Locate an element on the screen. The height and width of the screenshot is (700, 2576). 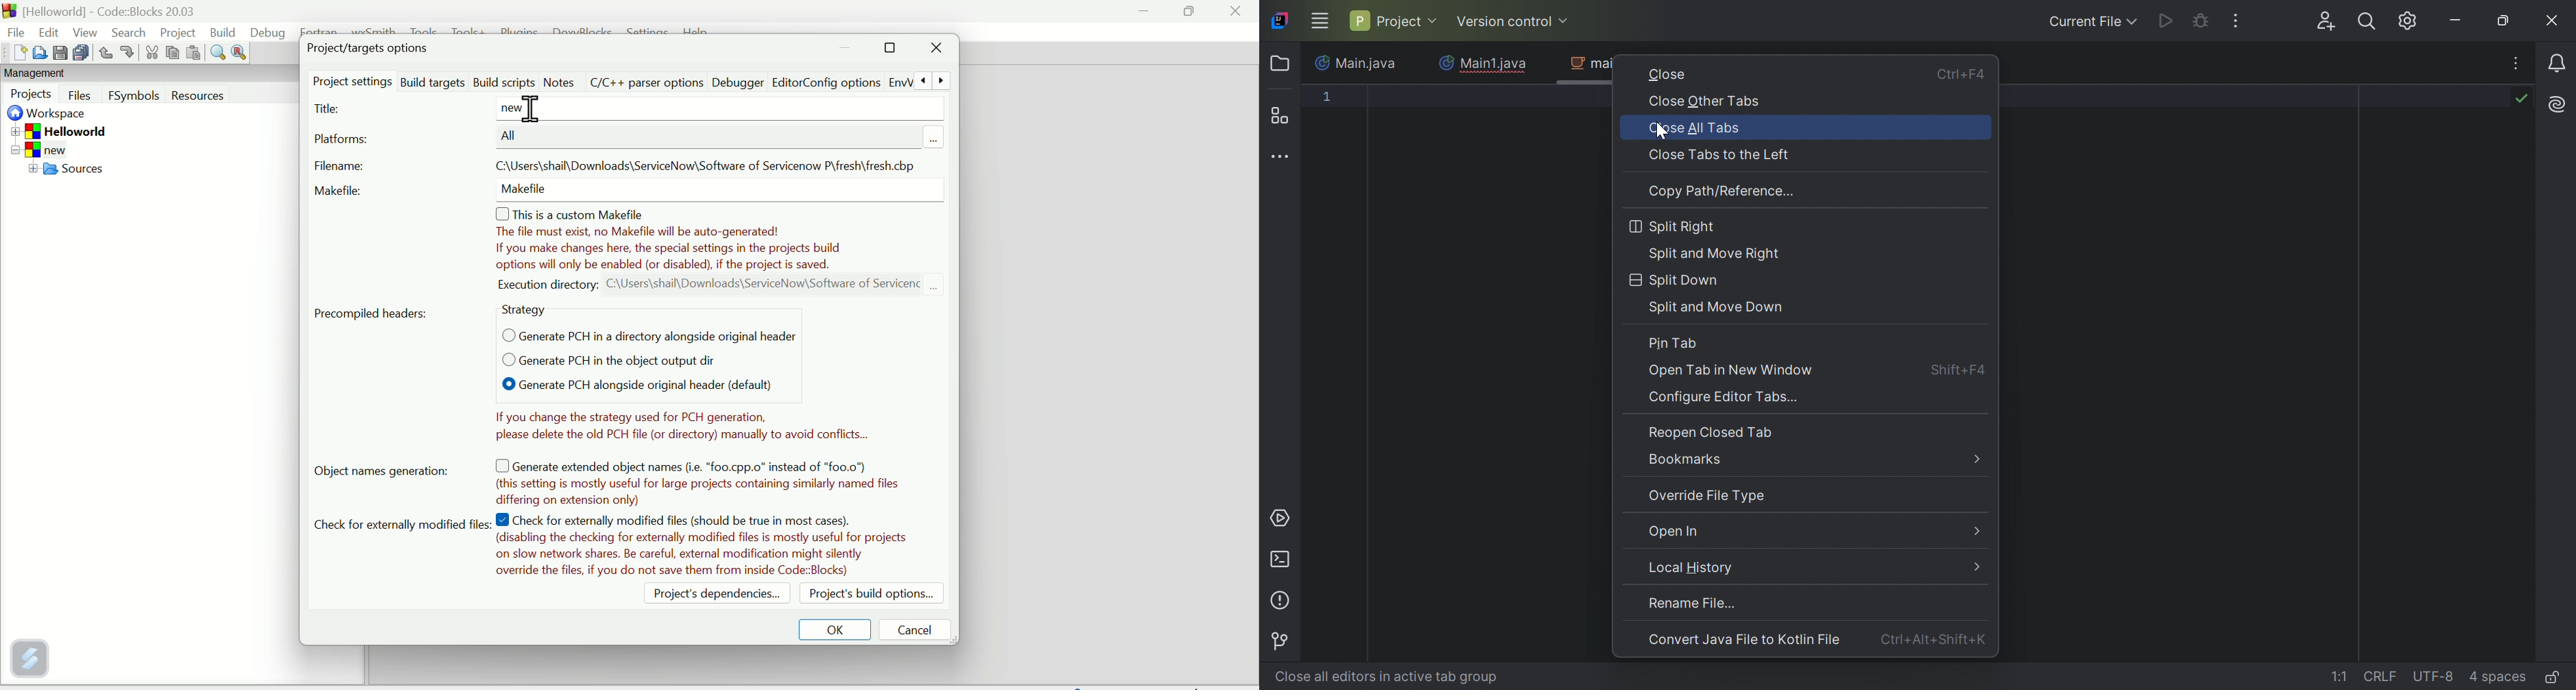
Build is located at coordinates (224, 31).